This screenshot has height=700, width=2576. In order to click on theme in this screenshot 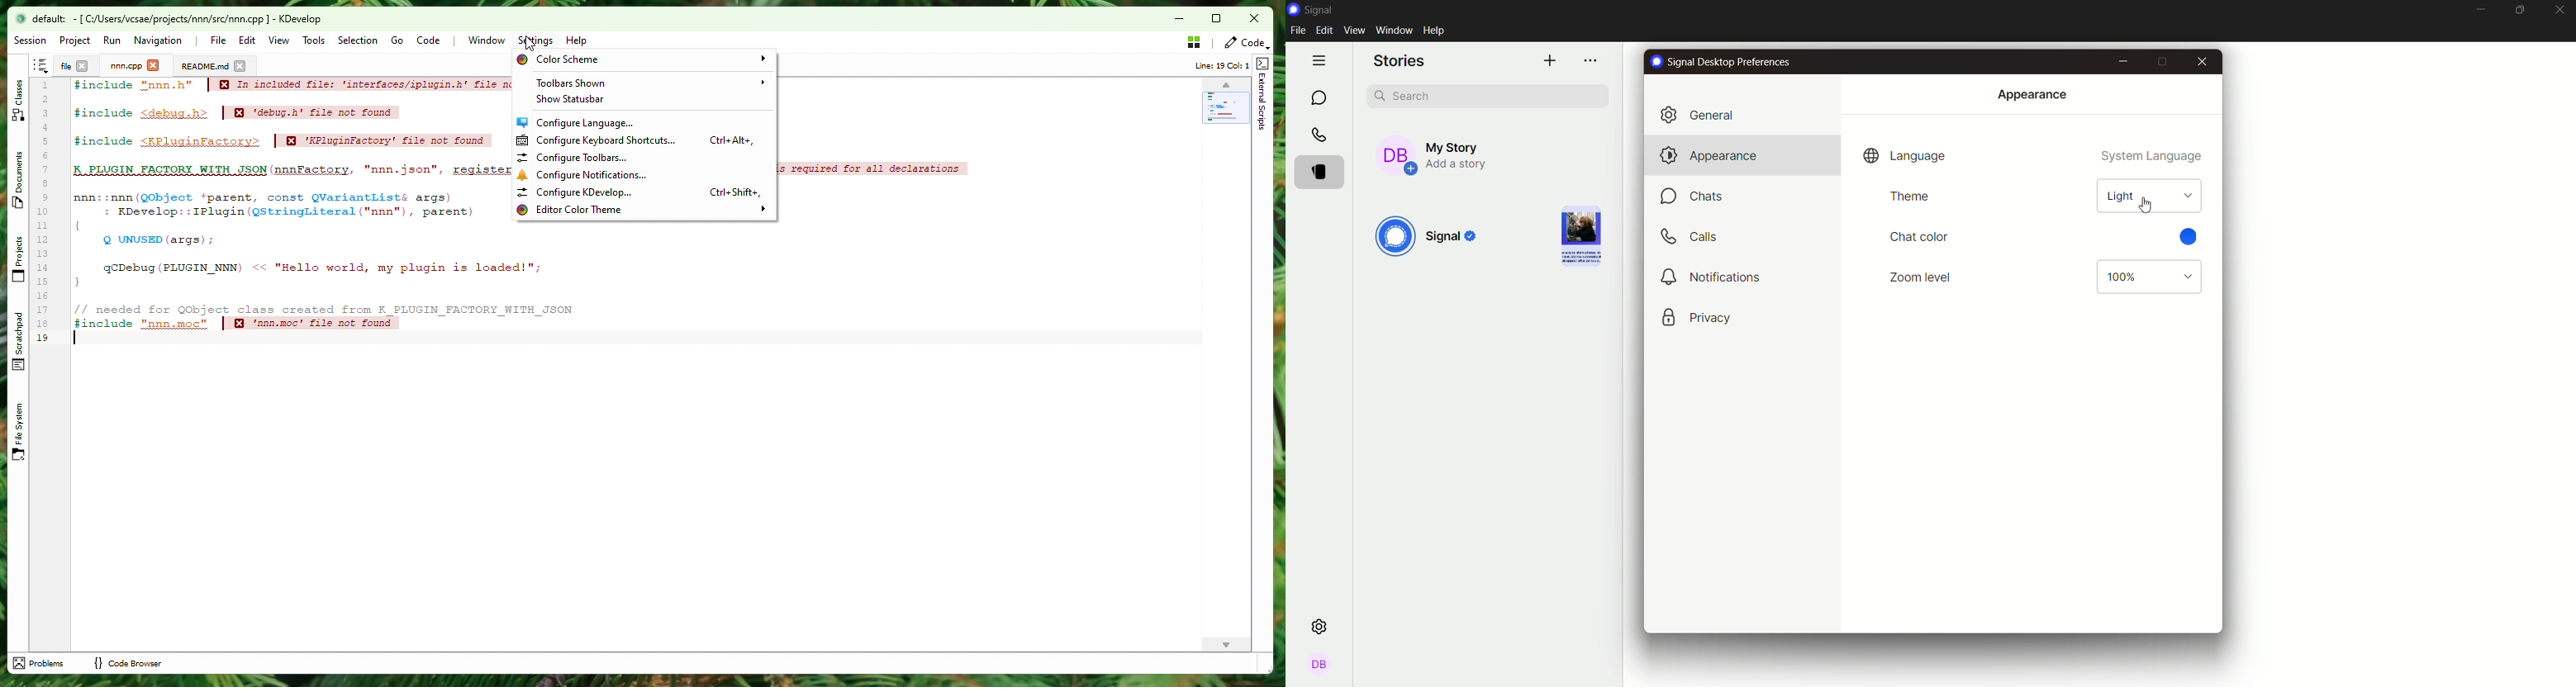, I will do `click(1909, 196)`.